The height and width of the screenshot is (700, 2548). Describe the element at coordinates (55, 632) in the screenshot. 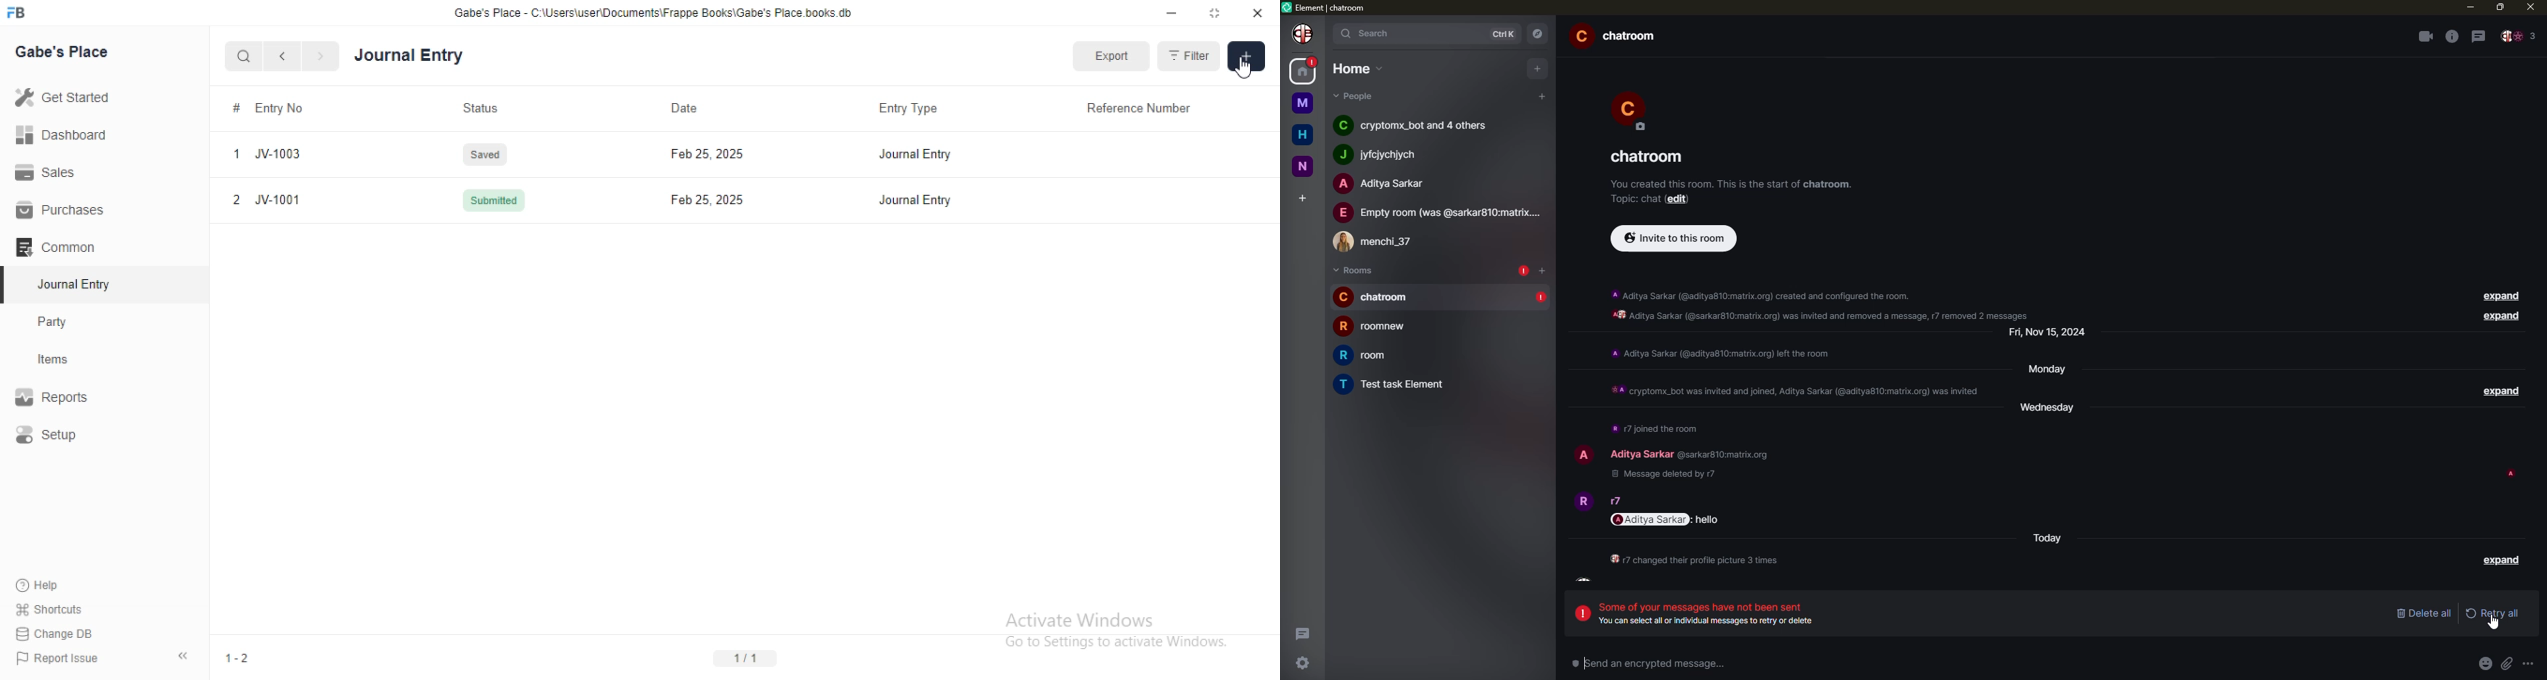

I see `| Change DB` at that location.